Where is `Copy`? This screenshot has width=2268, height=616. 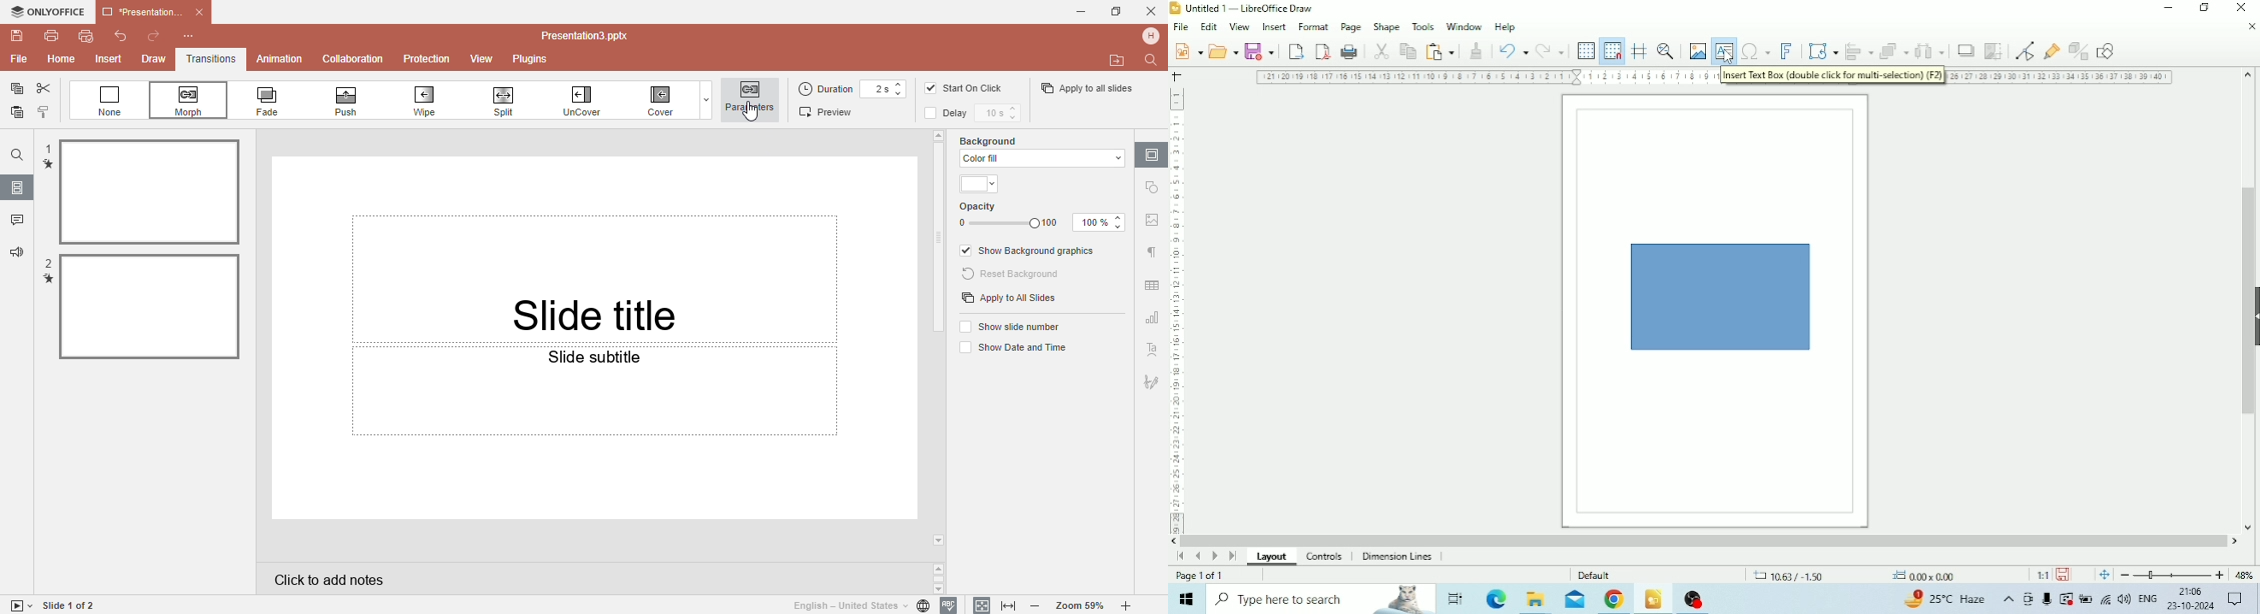
Copy is located at coordinates (1408, 51).